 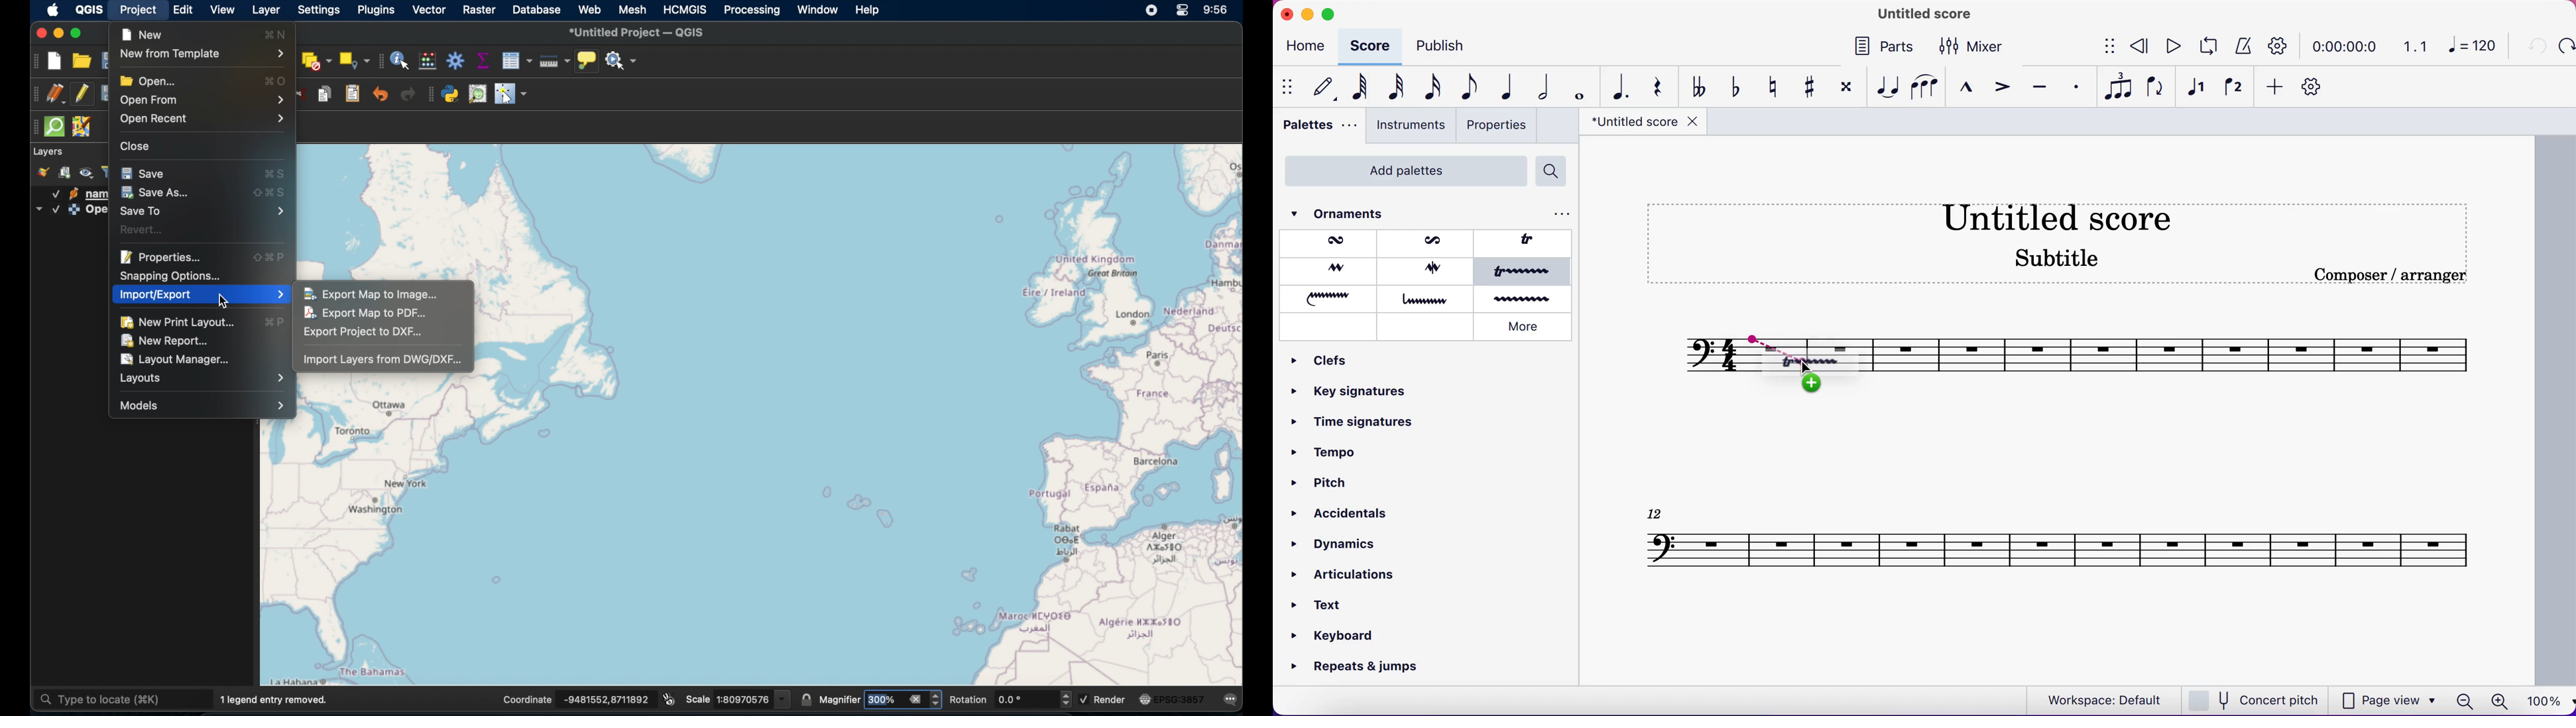 What do you see at coordinates (555, 60) in the screenshot?
I see `measure line` at bounding box center [555, 60].